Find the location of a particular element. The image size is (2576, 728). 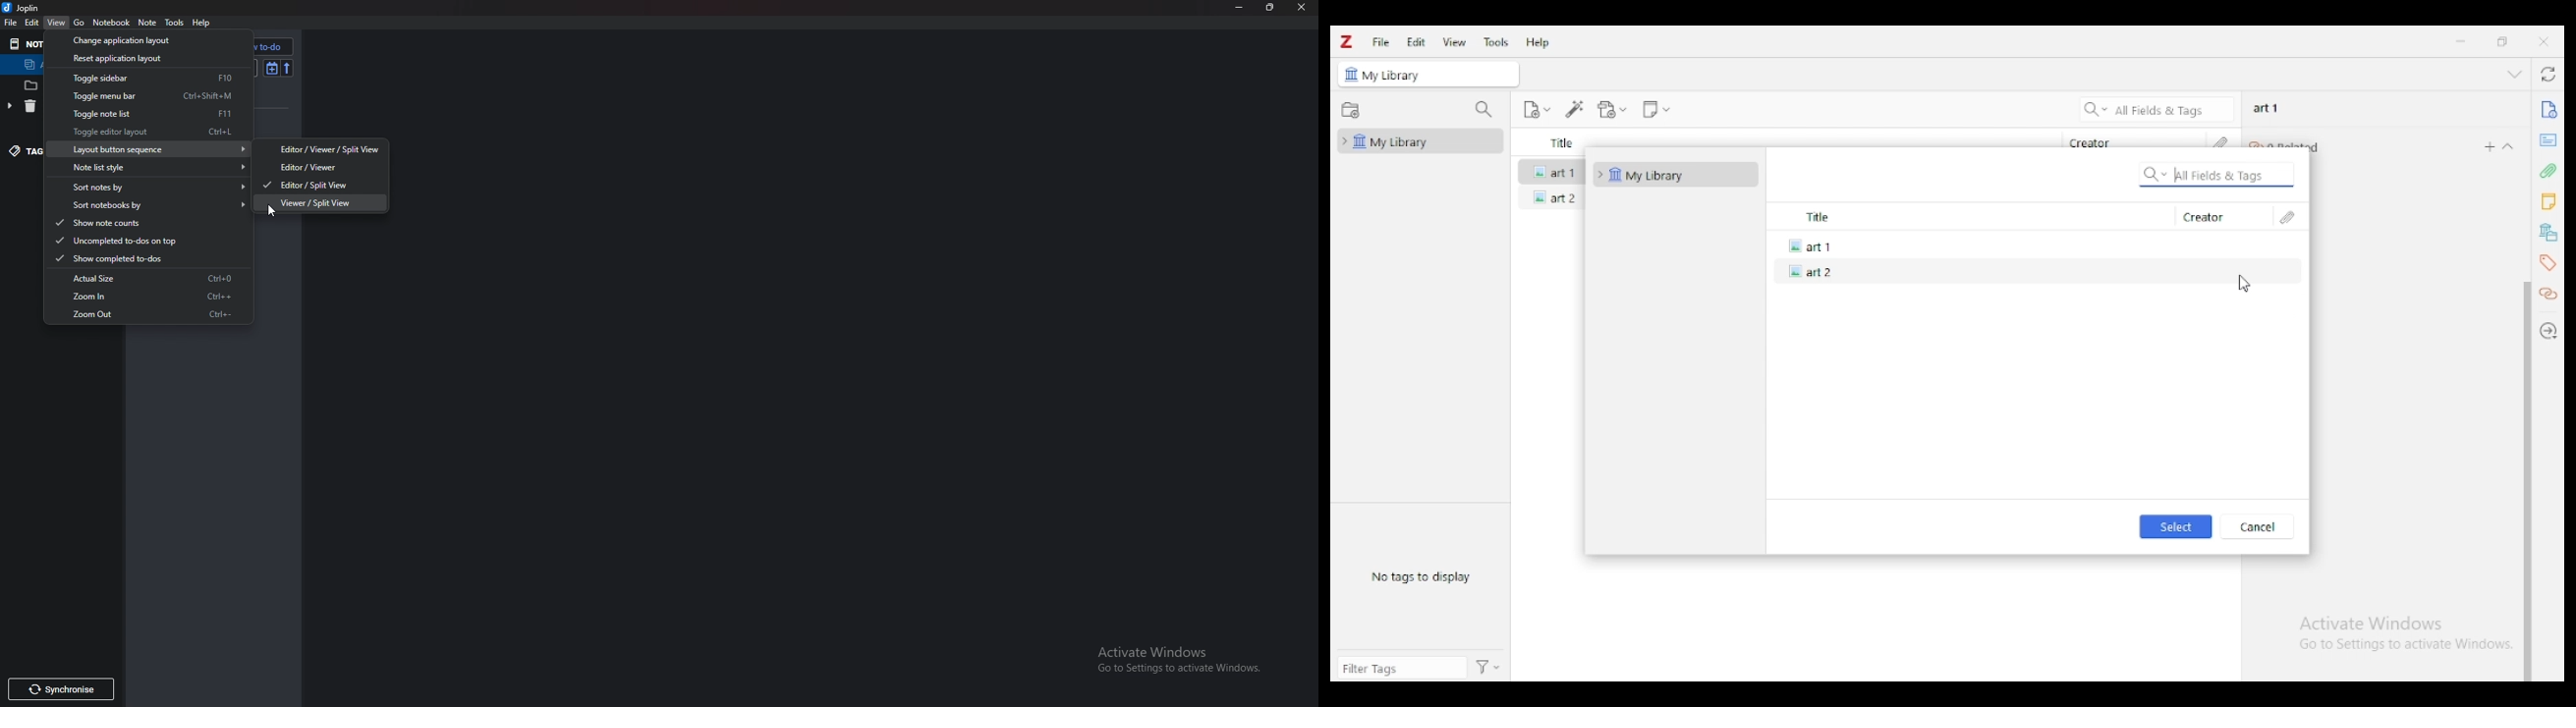

libraries and collections is located at coordinates (2547, 233).